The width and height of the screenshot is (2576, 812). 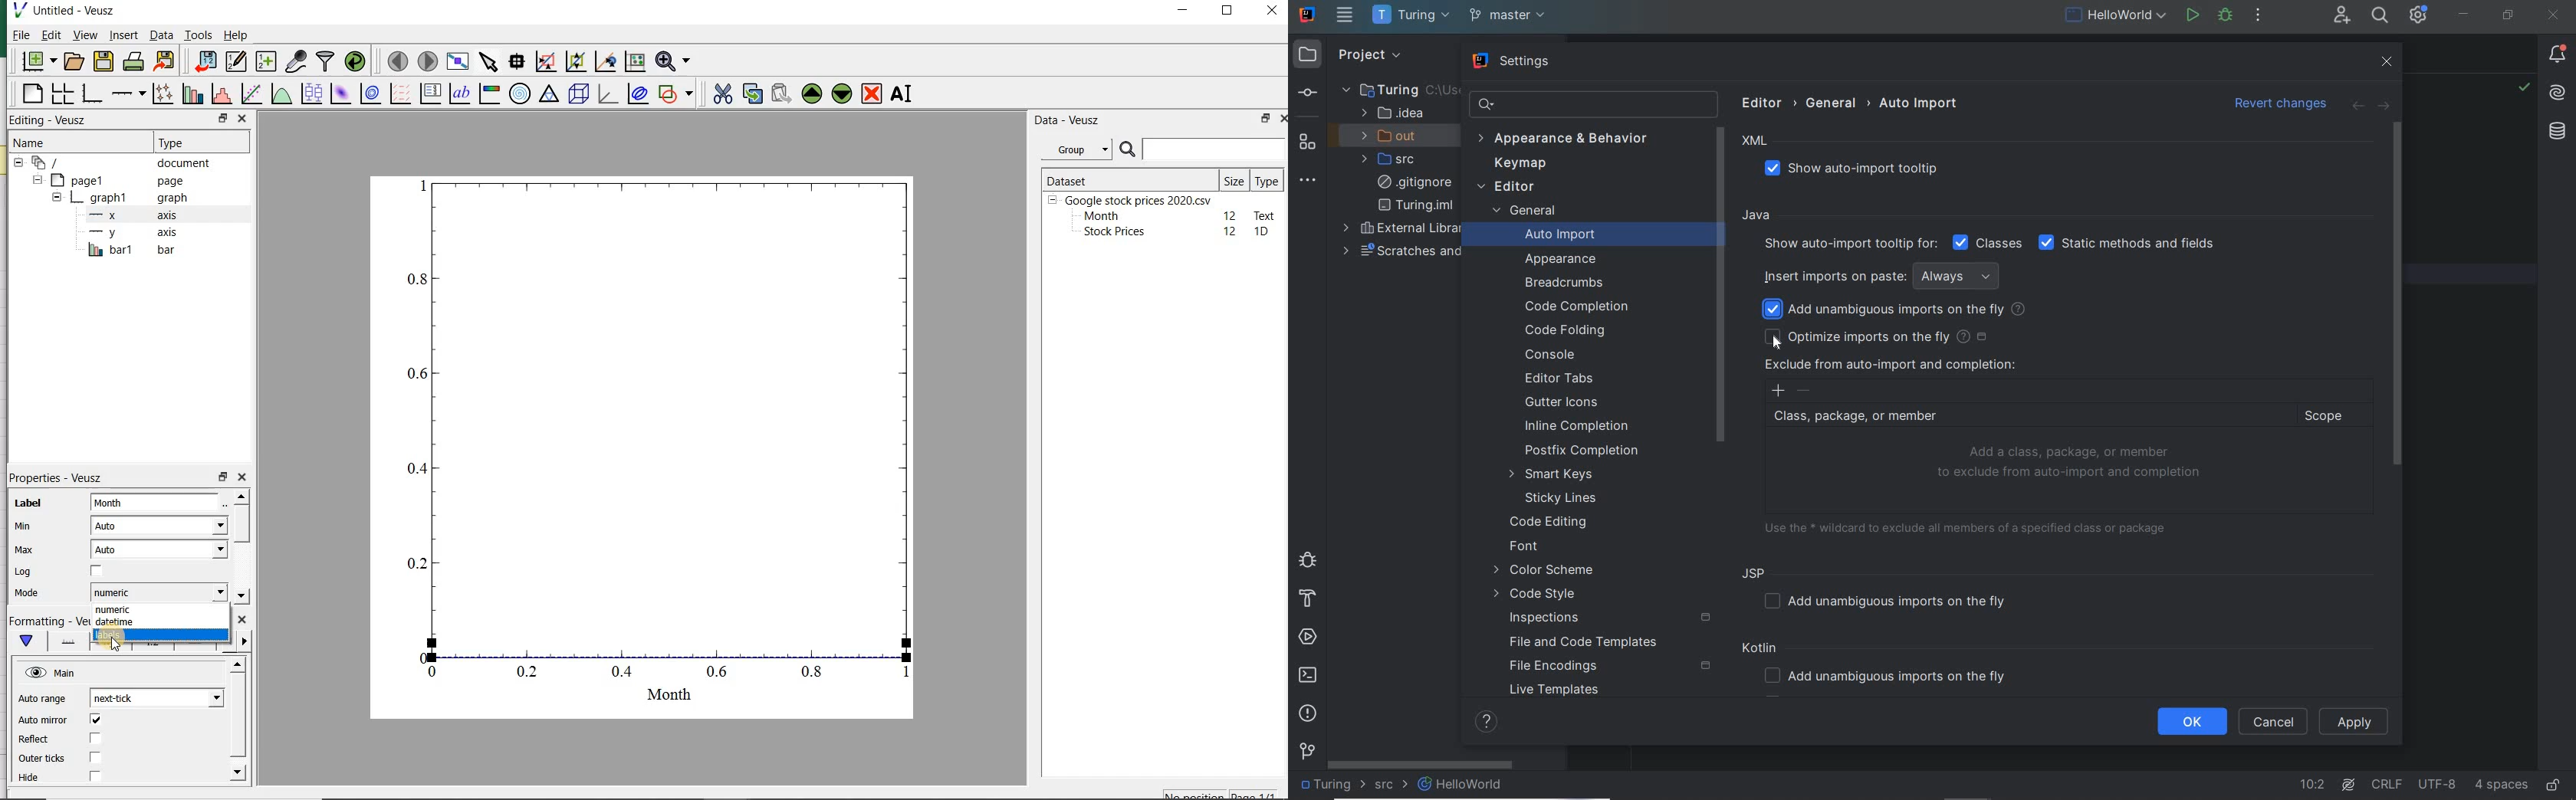 What do you see at coordinates (579, 95) in the screenshot?
I see `3d scene` at bounding box center [579, 95].